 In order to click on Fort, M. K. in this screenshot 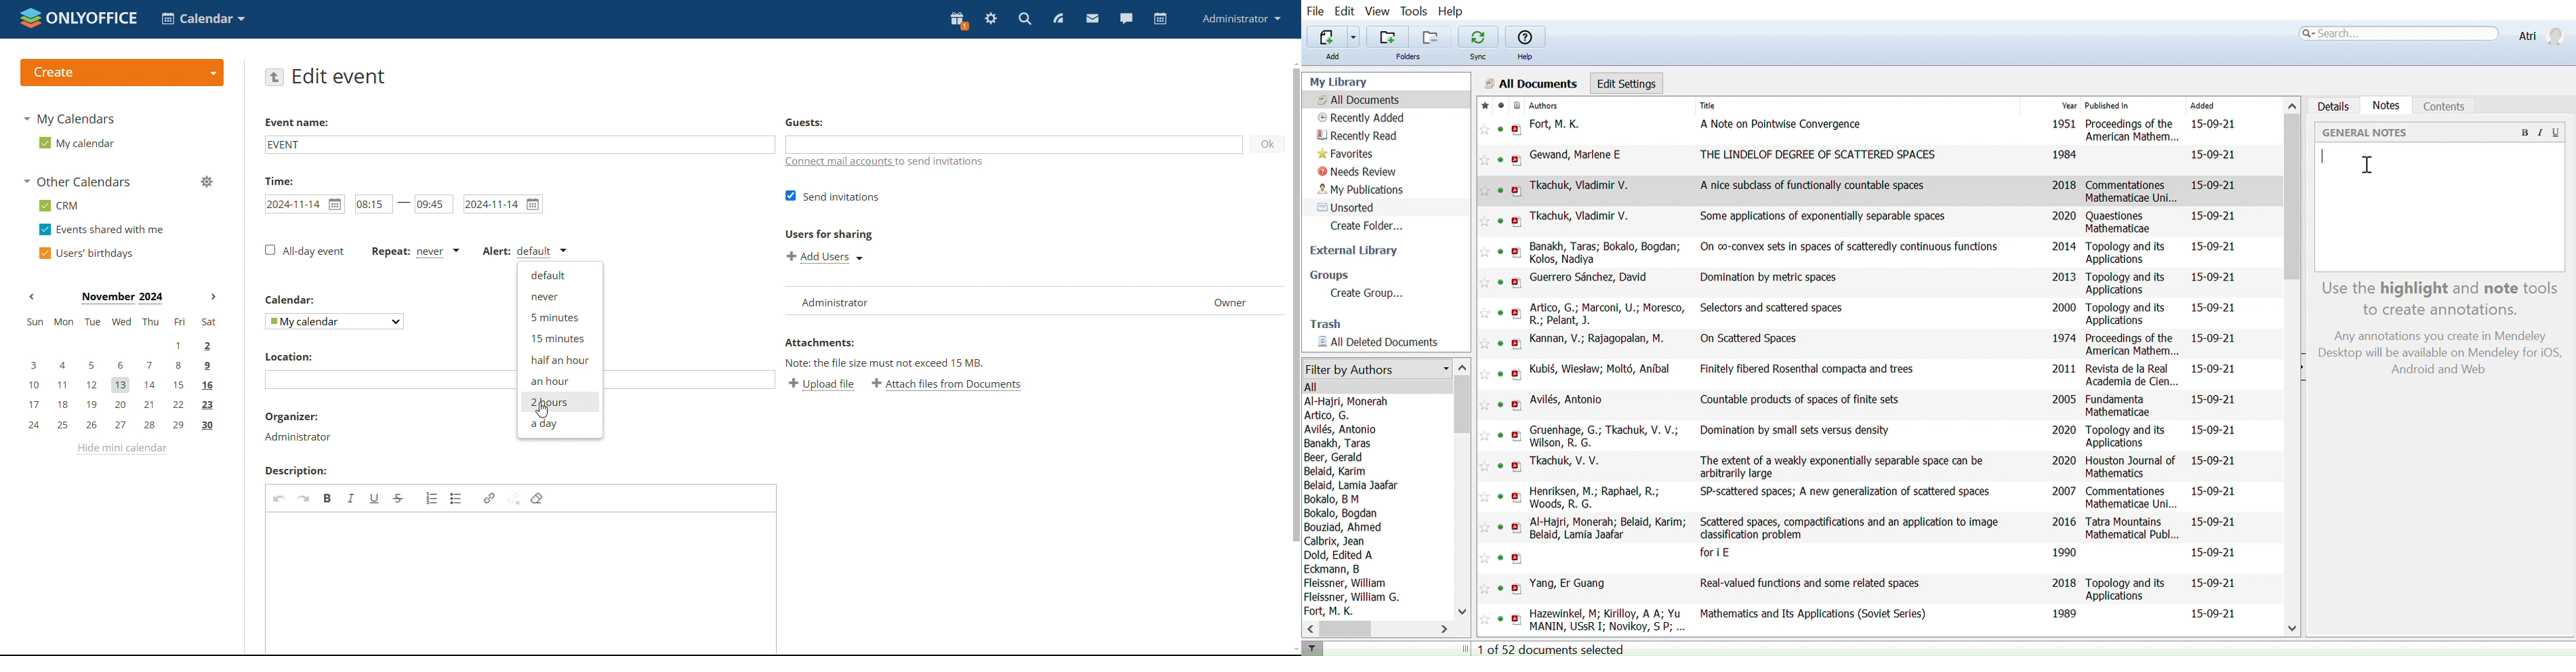, I will do `click(1559, 123)`.